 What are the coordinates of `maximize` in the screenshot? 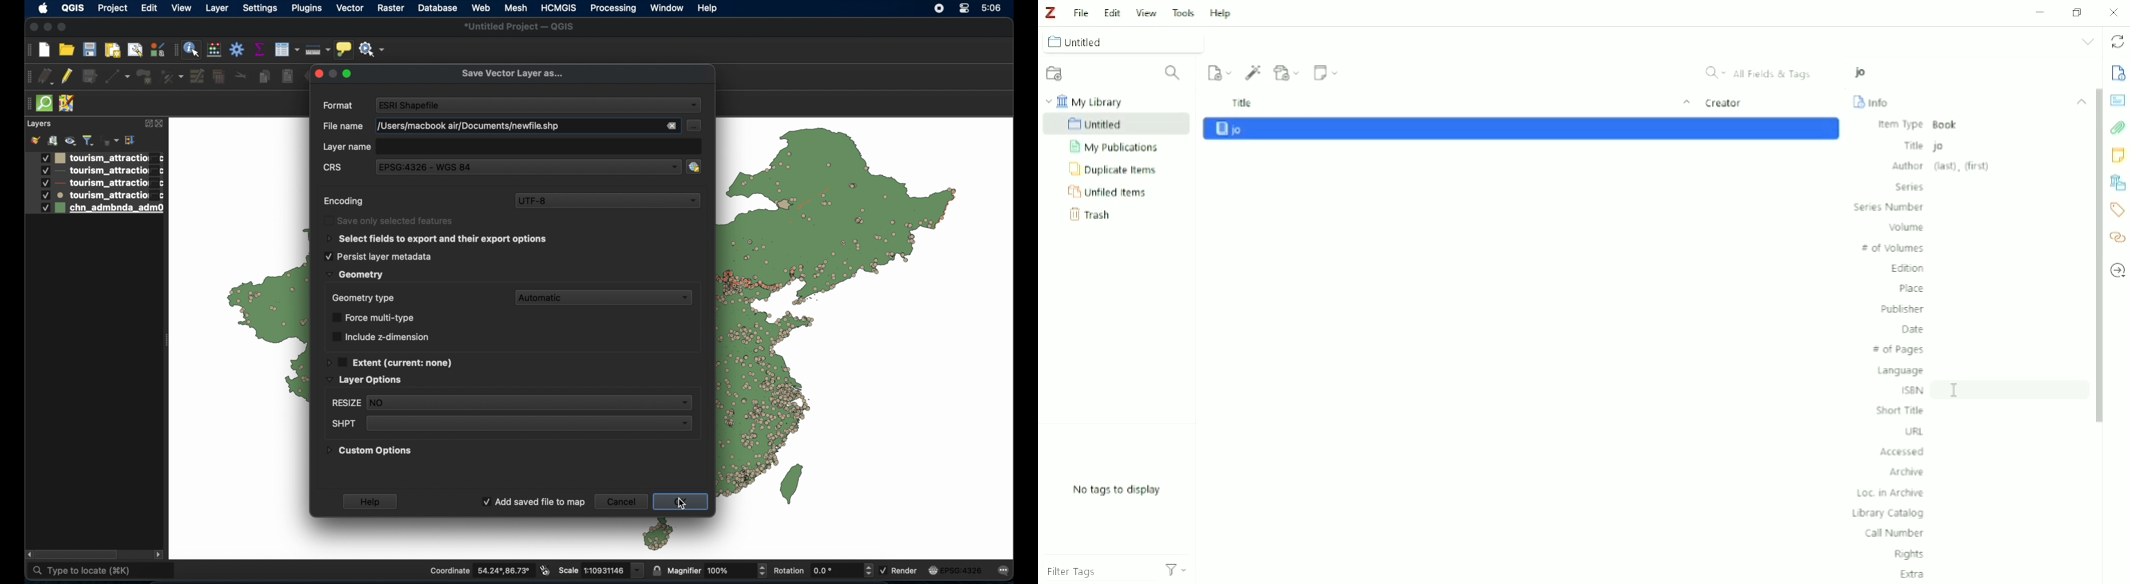 It's located at (64, 26).